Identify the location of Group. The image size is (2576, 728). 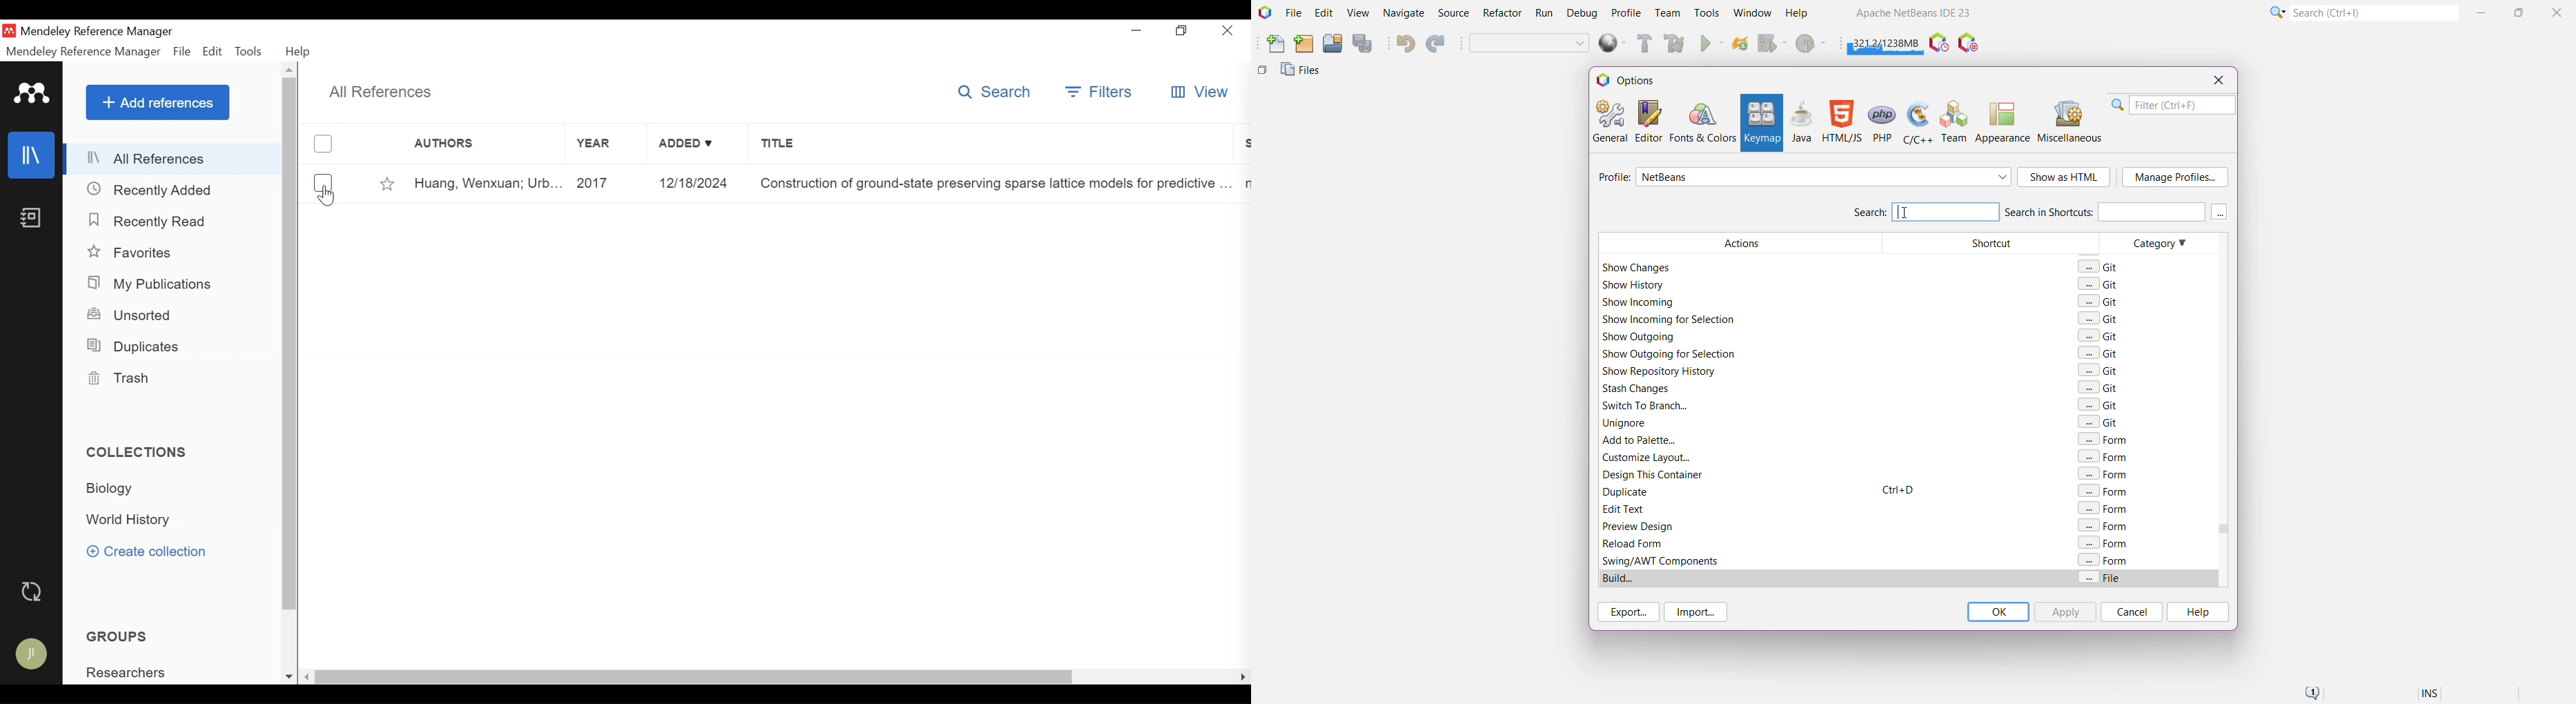
(134, 672).